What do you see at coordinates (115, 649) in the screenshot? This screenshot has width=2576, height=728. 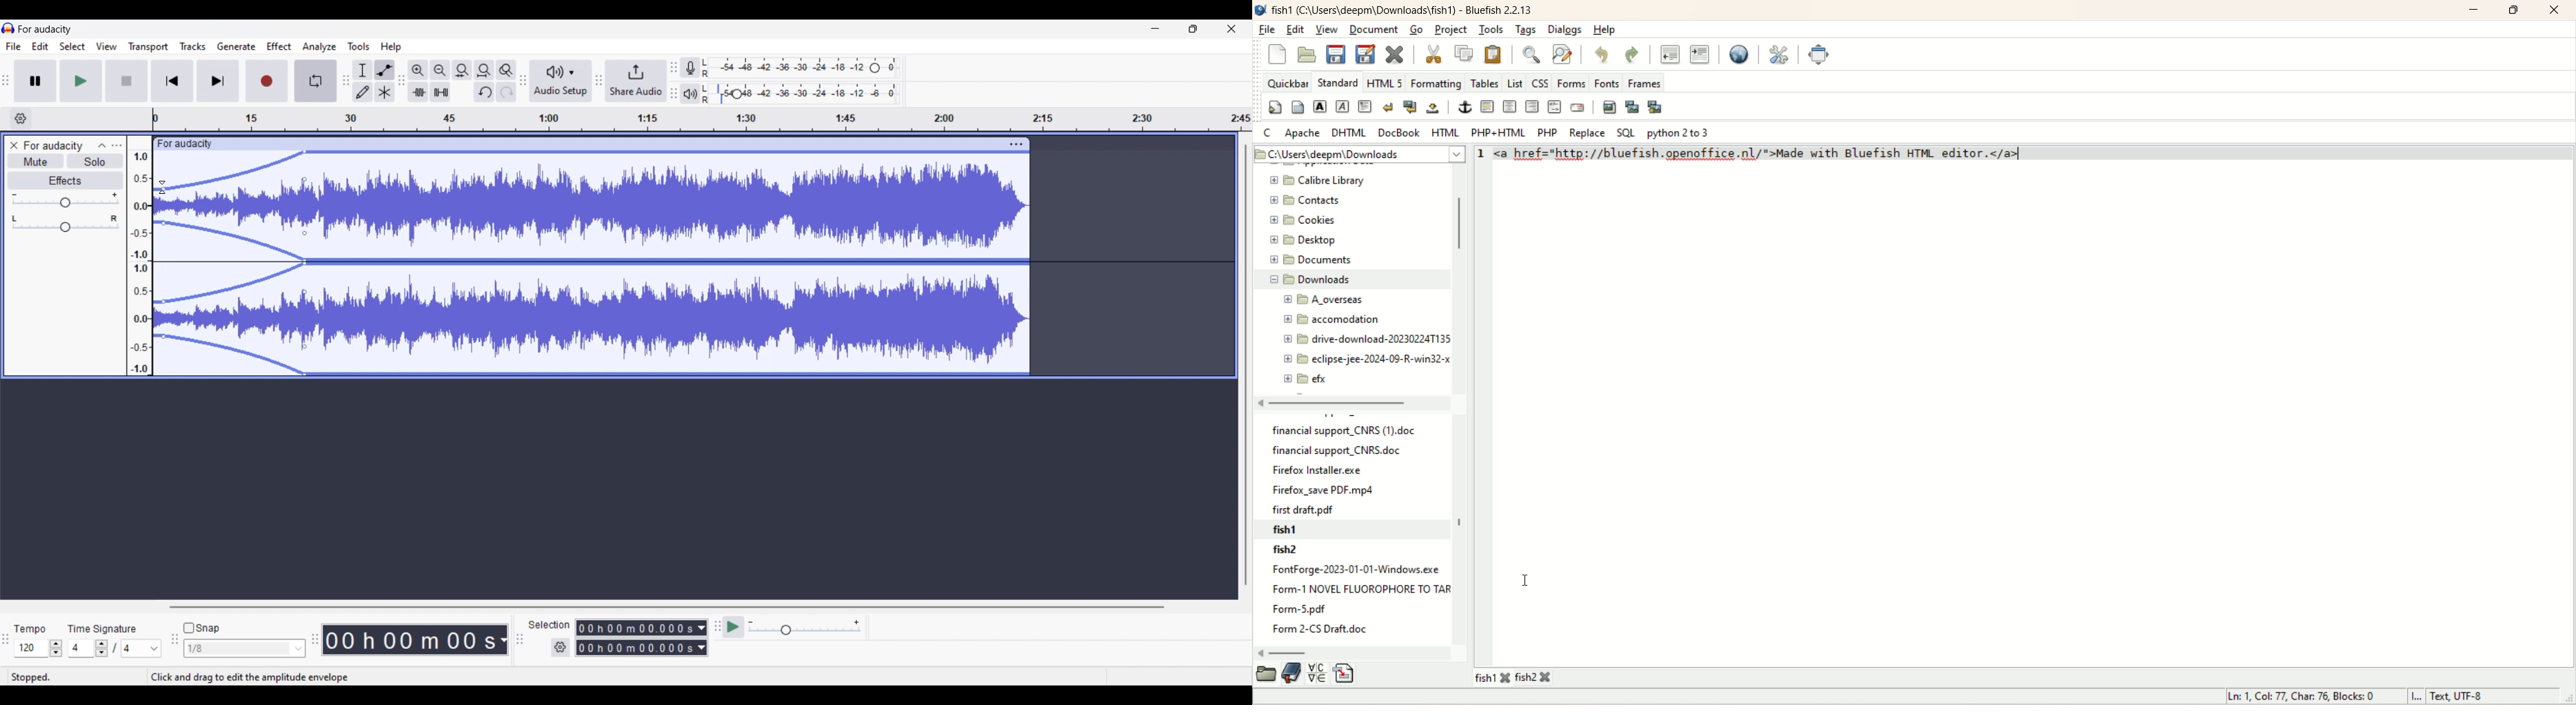 I see `Time signature settings` at bounding box center [115, 649].